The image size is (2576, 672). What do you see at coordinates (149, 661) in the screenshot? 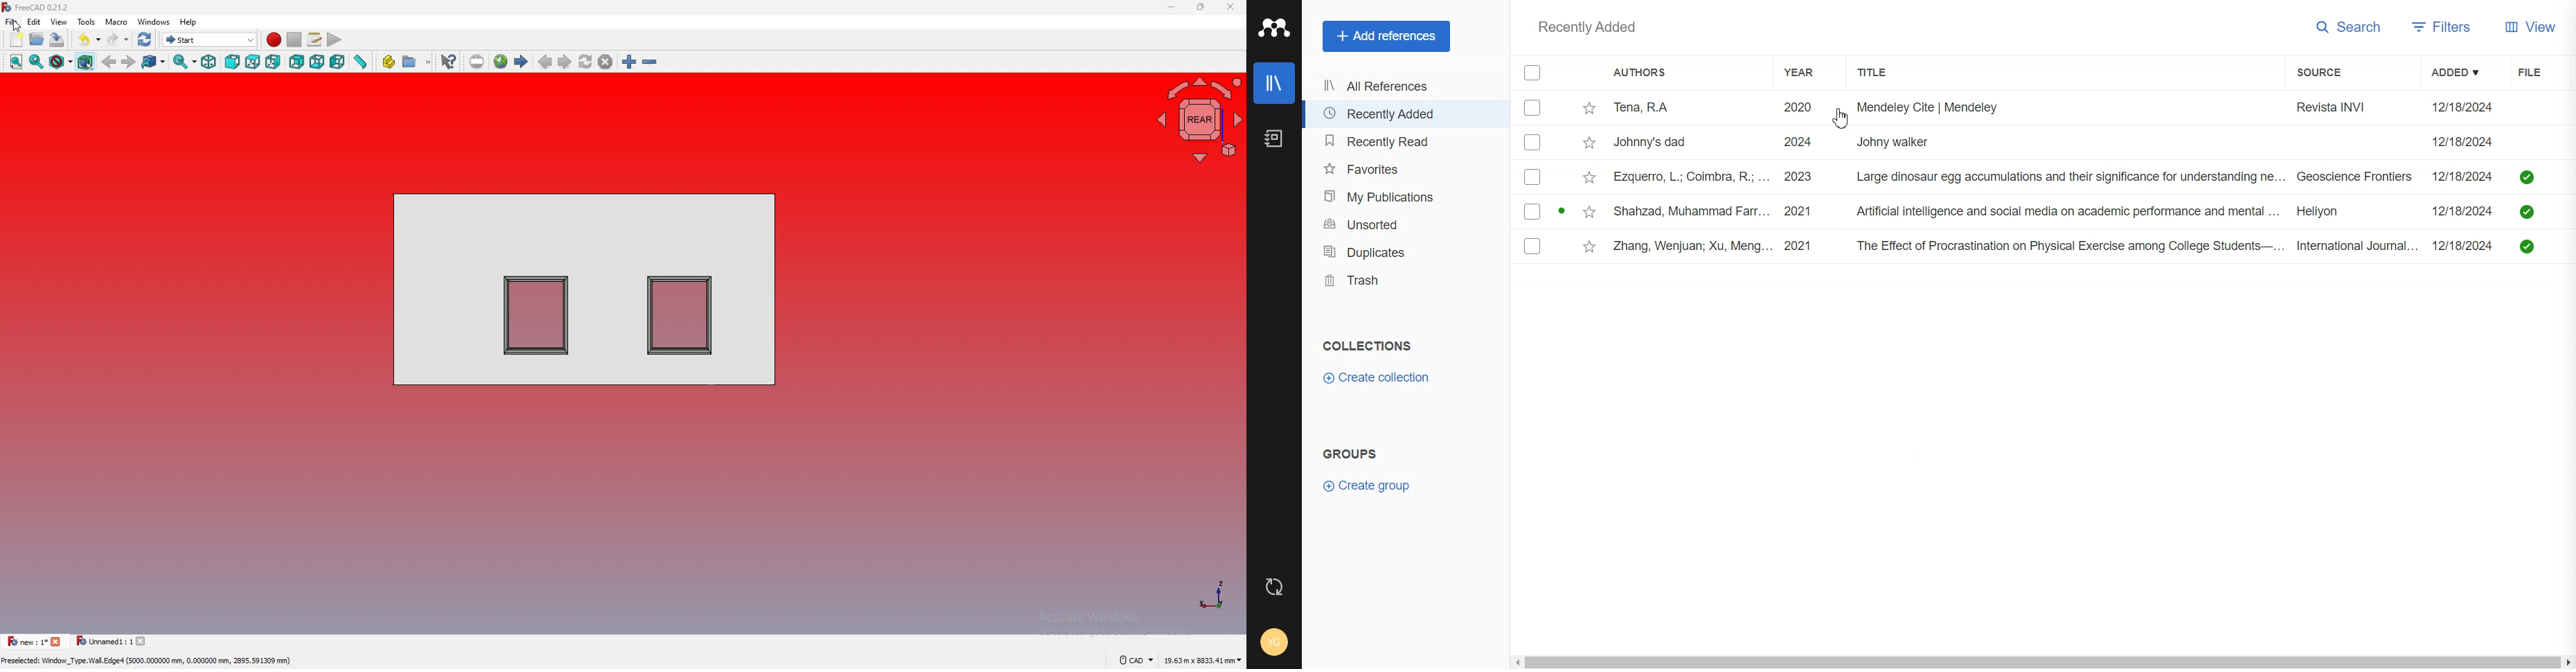
I see `Preselected: Window_Type.Wall.Edge4 (5000.000000 mm, 0.000000 mm, 2895.591309 mm)` at bounding box center [149, 661].